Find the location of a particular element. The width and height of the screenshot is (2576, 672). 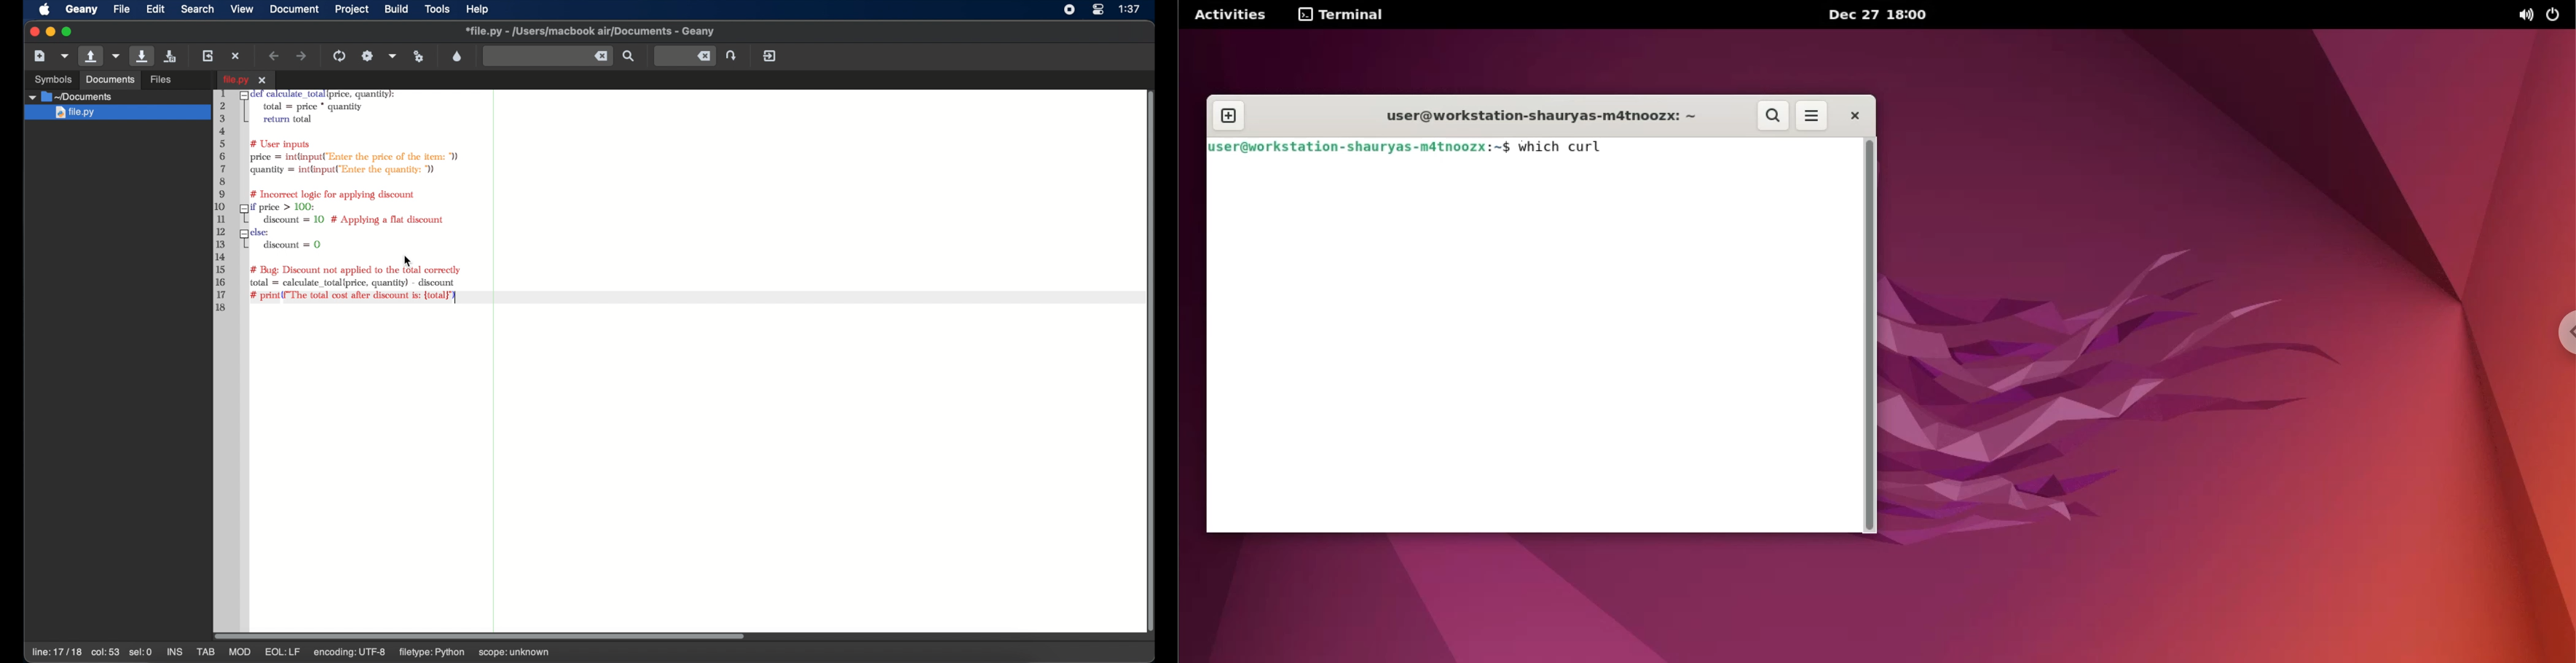

  user@workstation-shauryas-m4tnoozx: ~ is located at coordinates (1360, 146).